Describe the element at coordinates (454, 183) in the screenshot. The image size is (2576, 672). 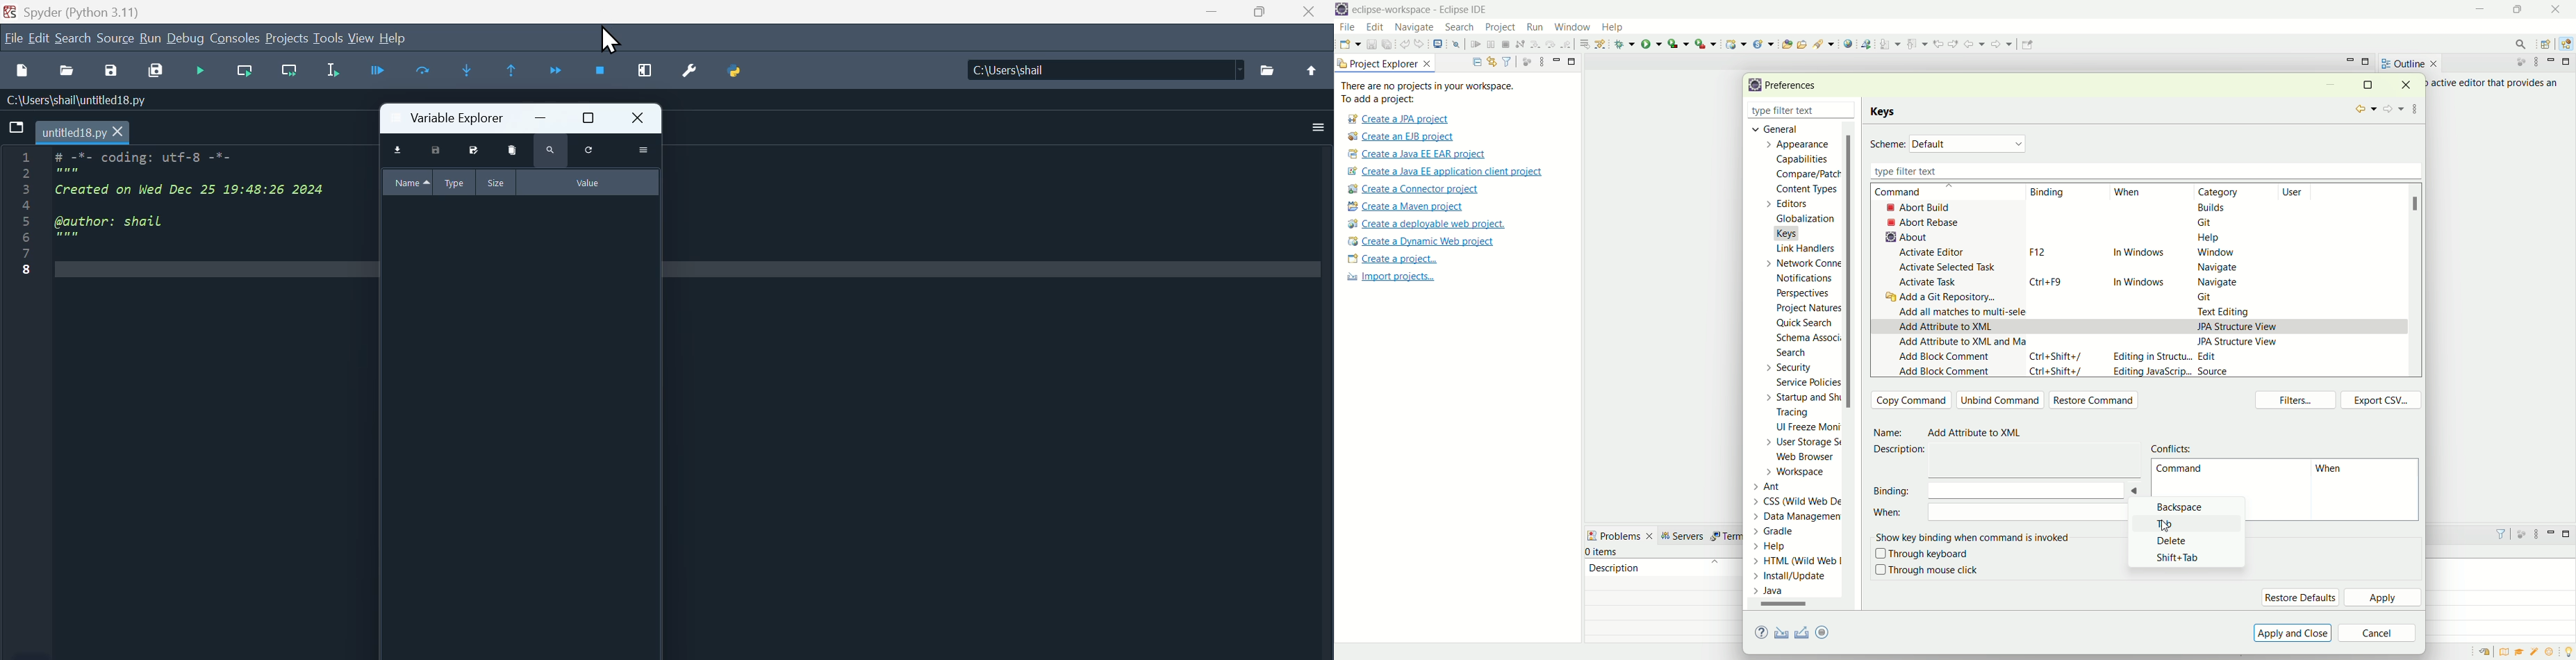
I see `type` at that location.